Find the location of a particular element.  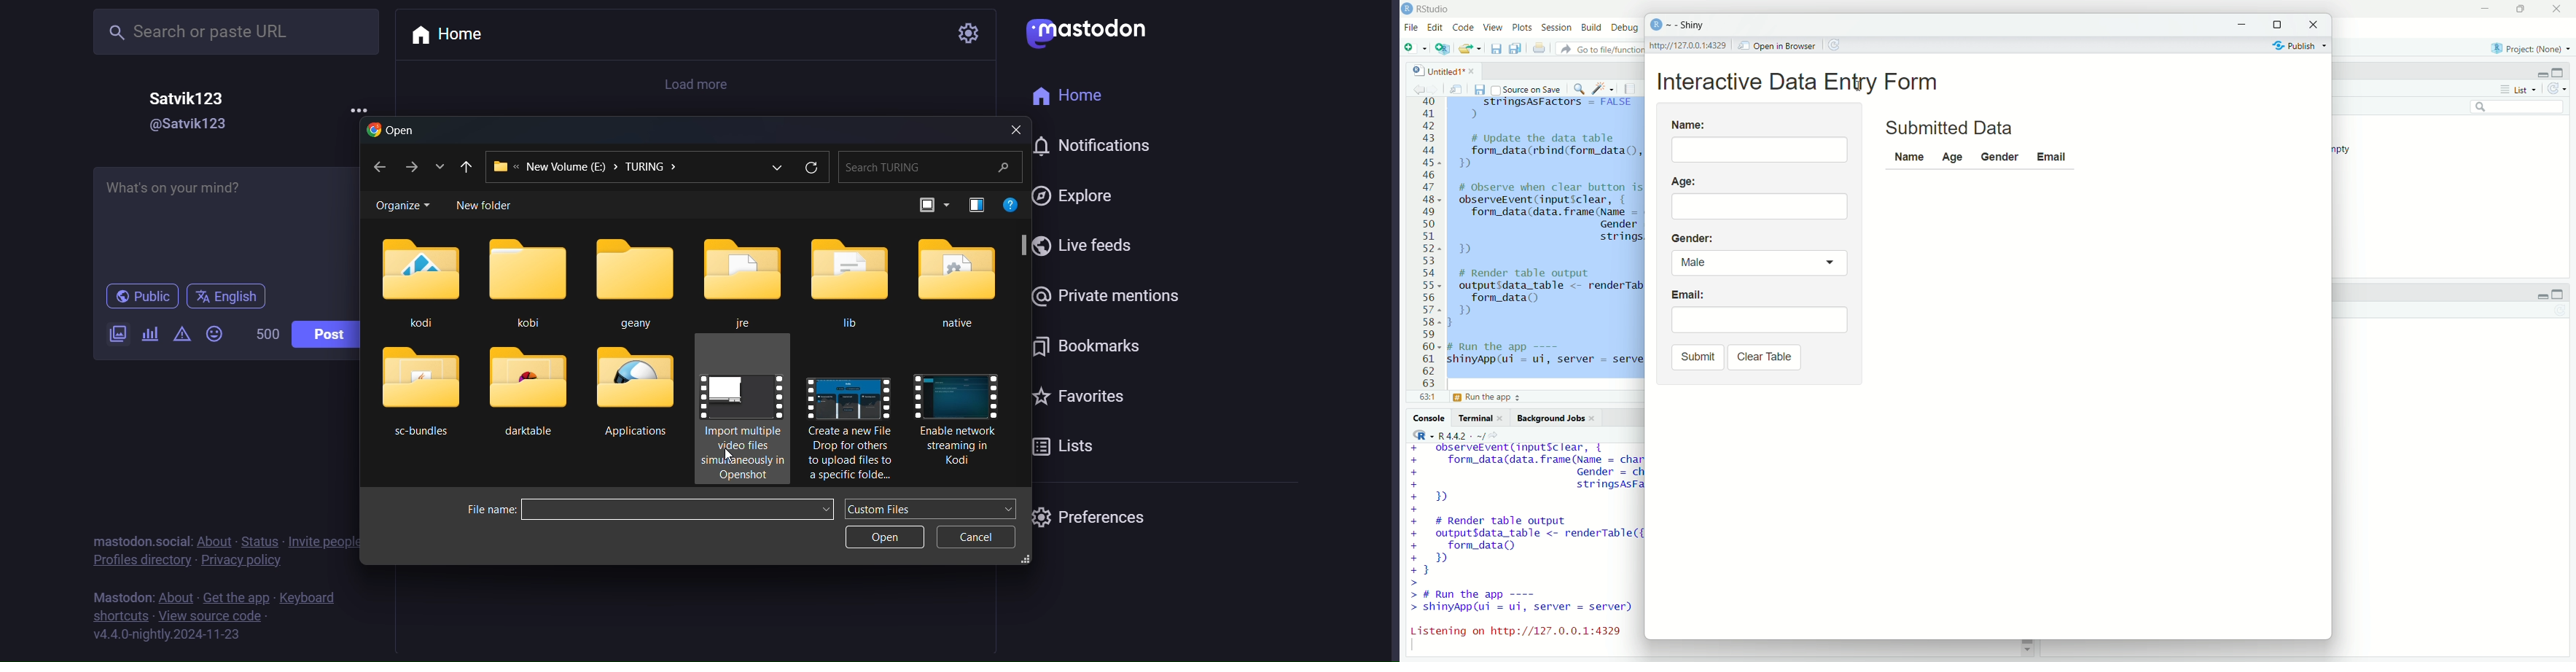

go forward to the next source location is located at coordinates (1435, 88).